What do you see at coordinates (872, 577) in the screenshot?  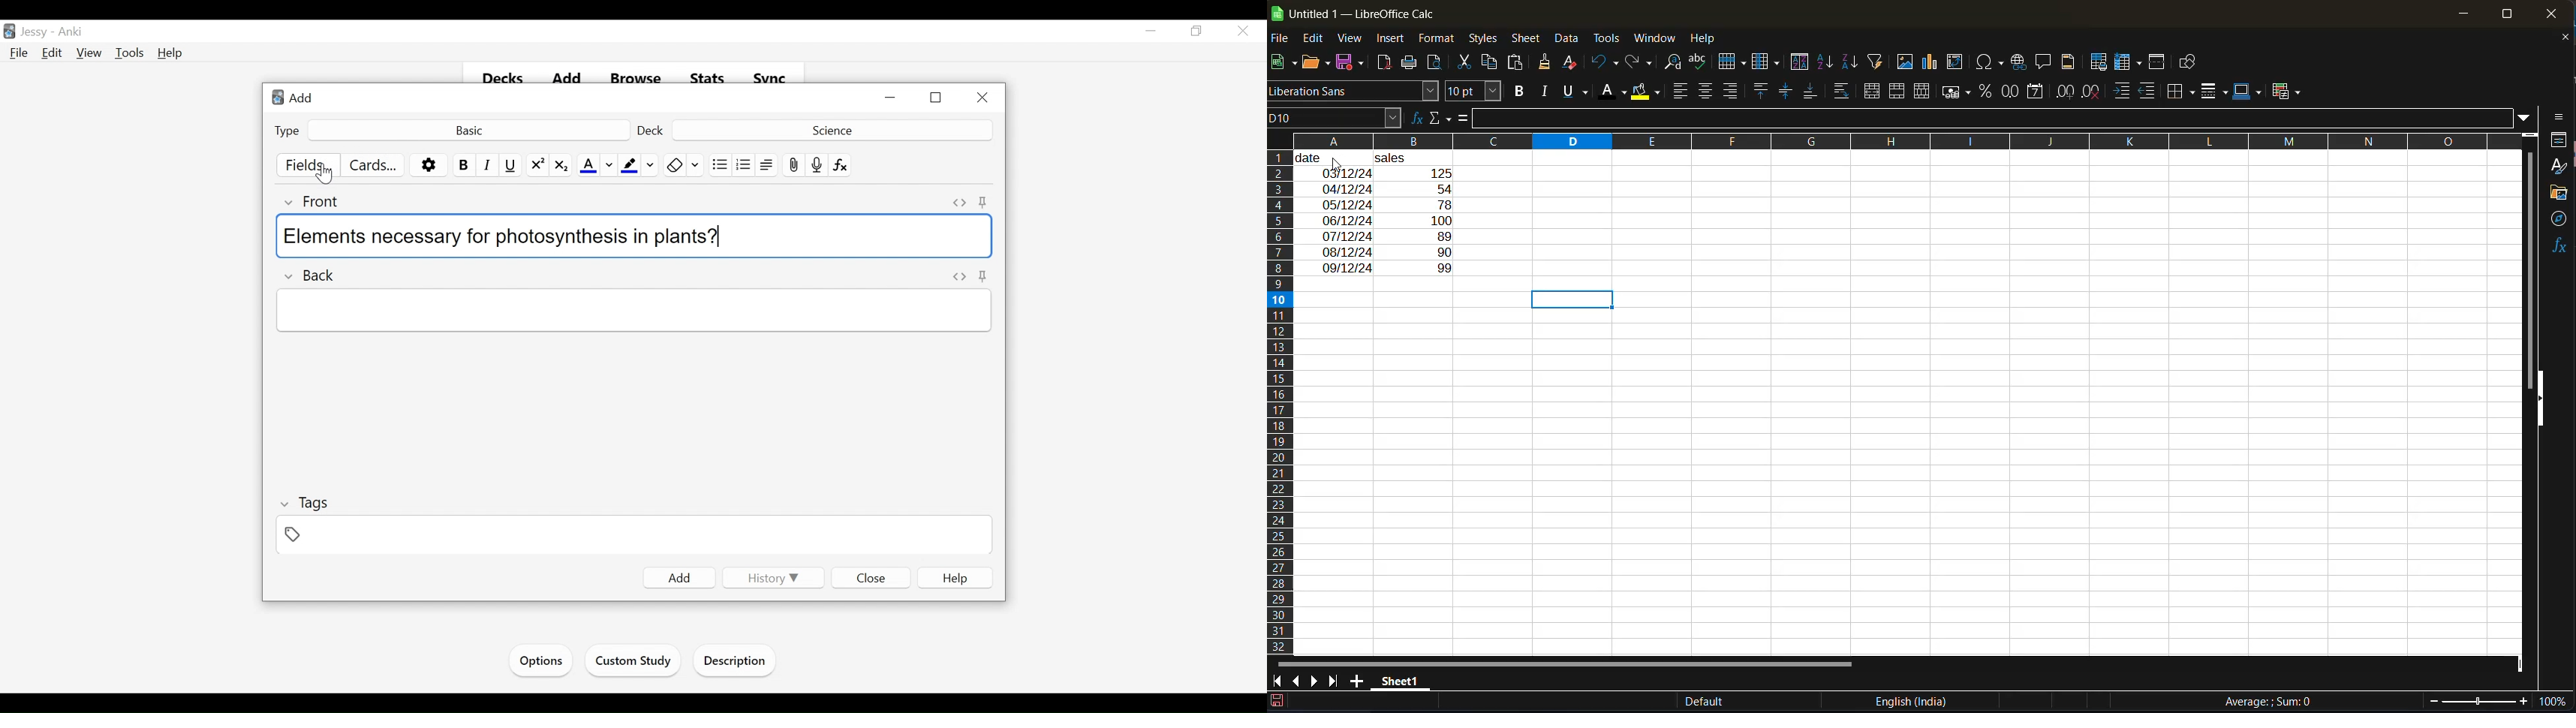 I see `Close` at bounding box center [872, 577].